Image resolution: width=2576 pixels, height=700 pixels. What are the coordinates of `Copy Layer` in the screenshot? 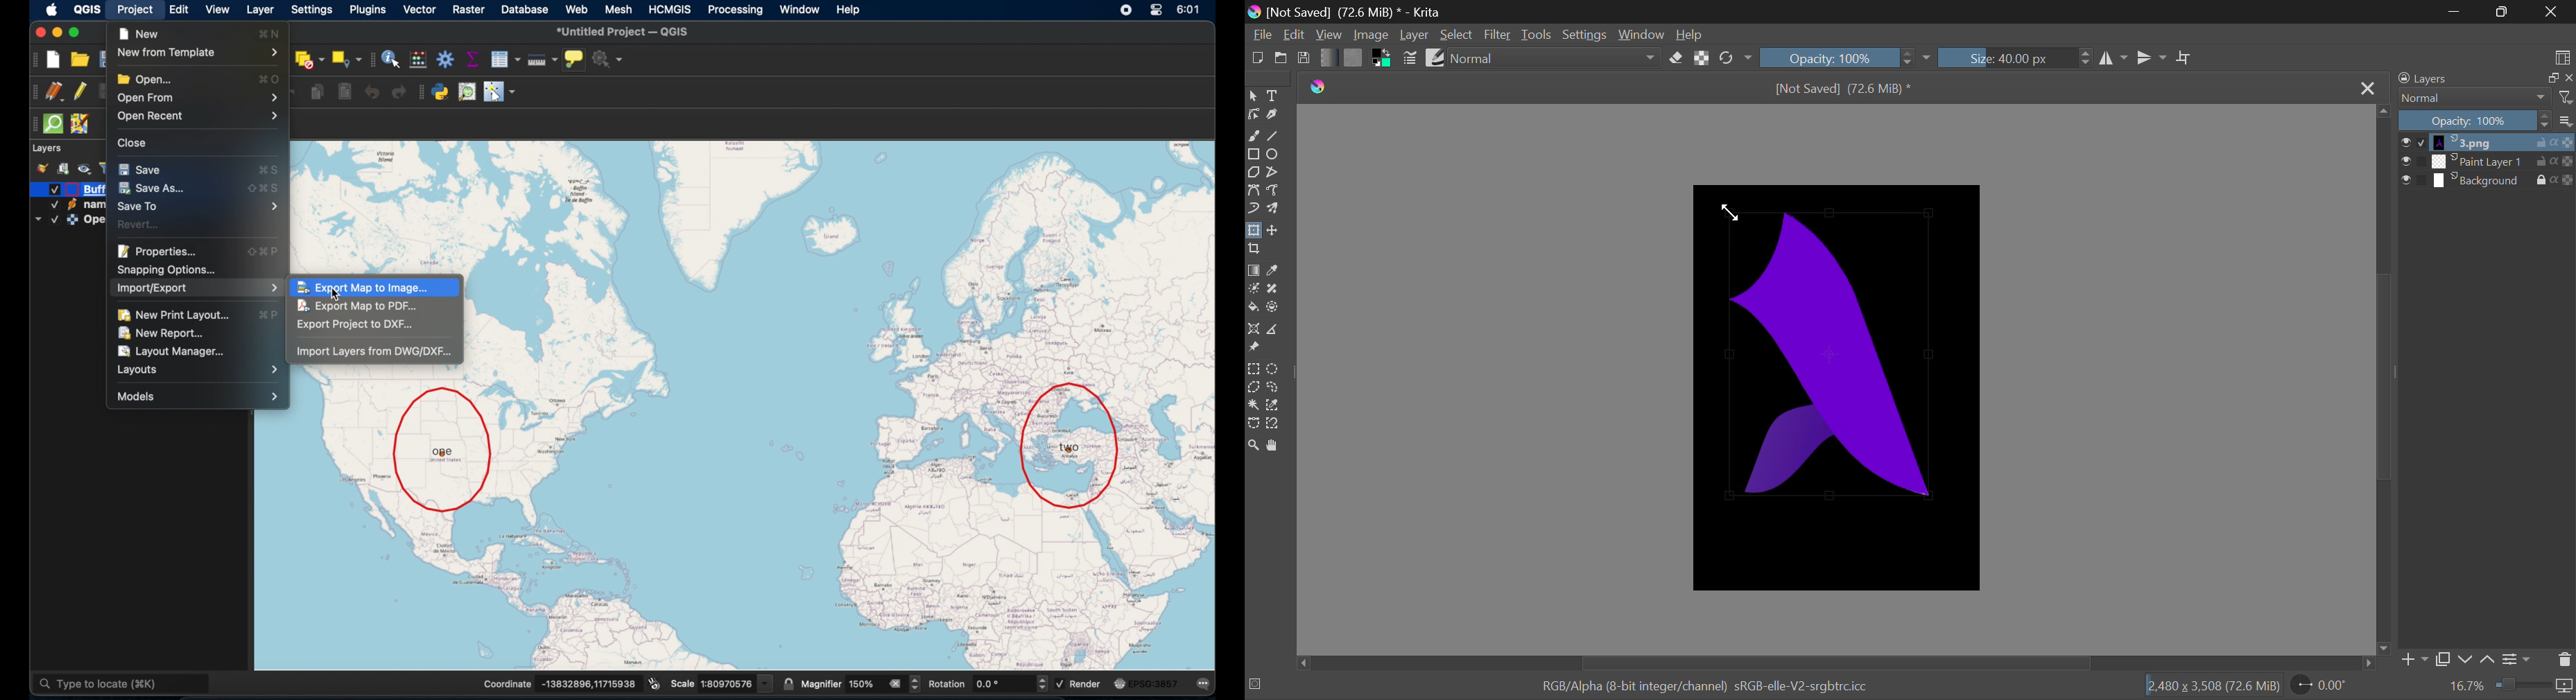 It's located at (2444, 660).